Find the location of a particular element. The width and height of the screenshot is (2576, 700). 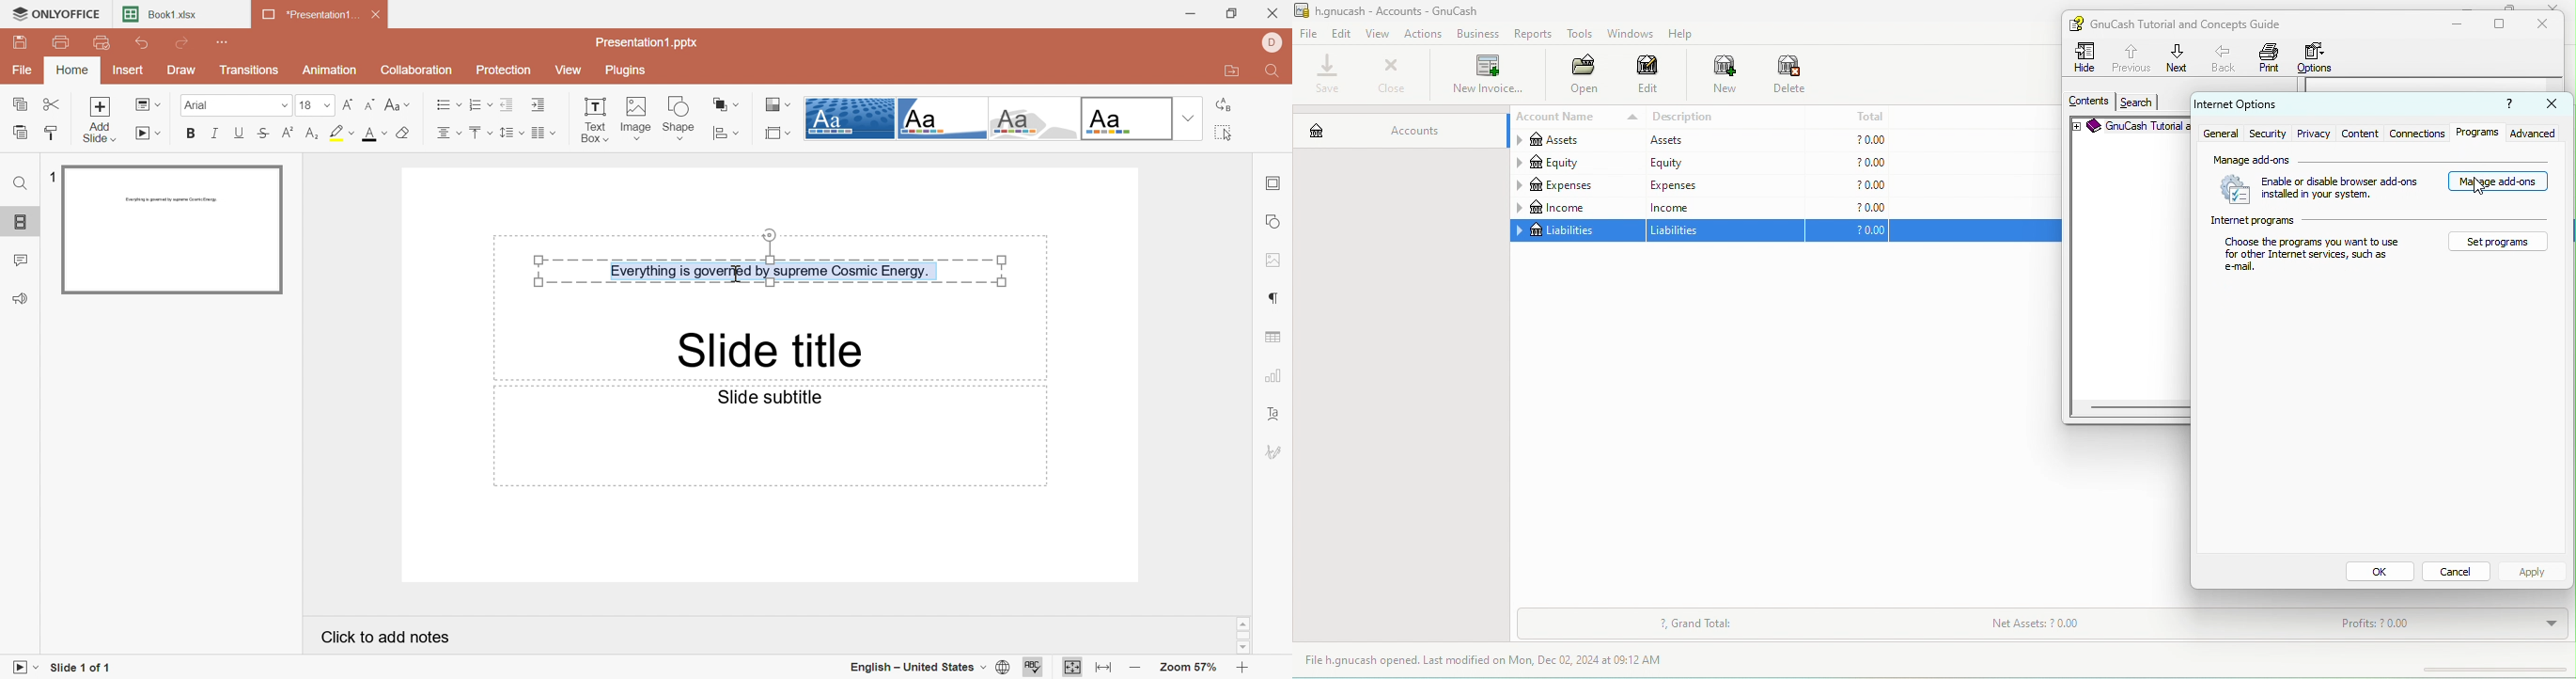

Book1.xlsx is located at coordinates (160, 15).